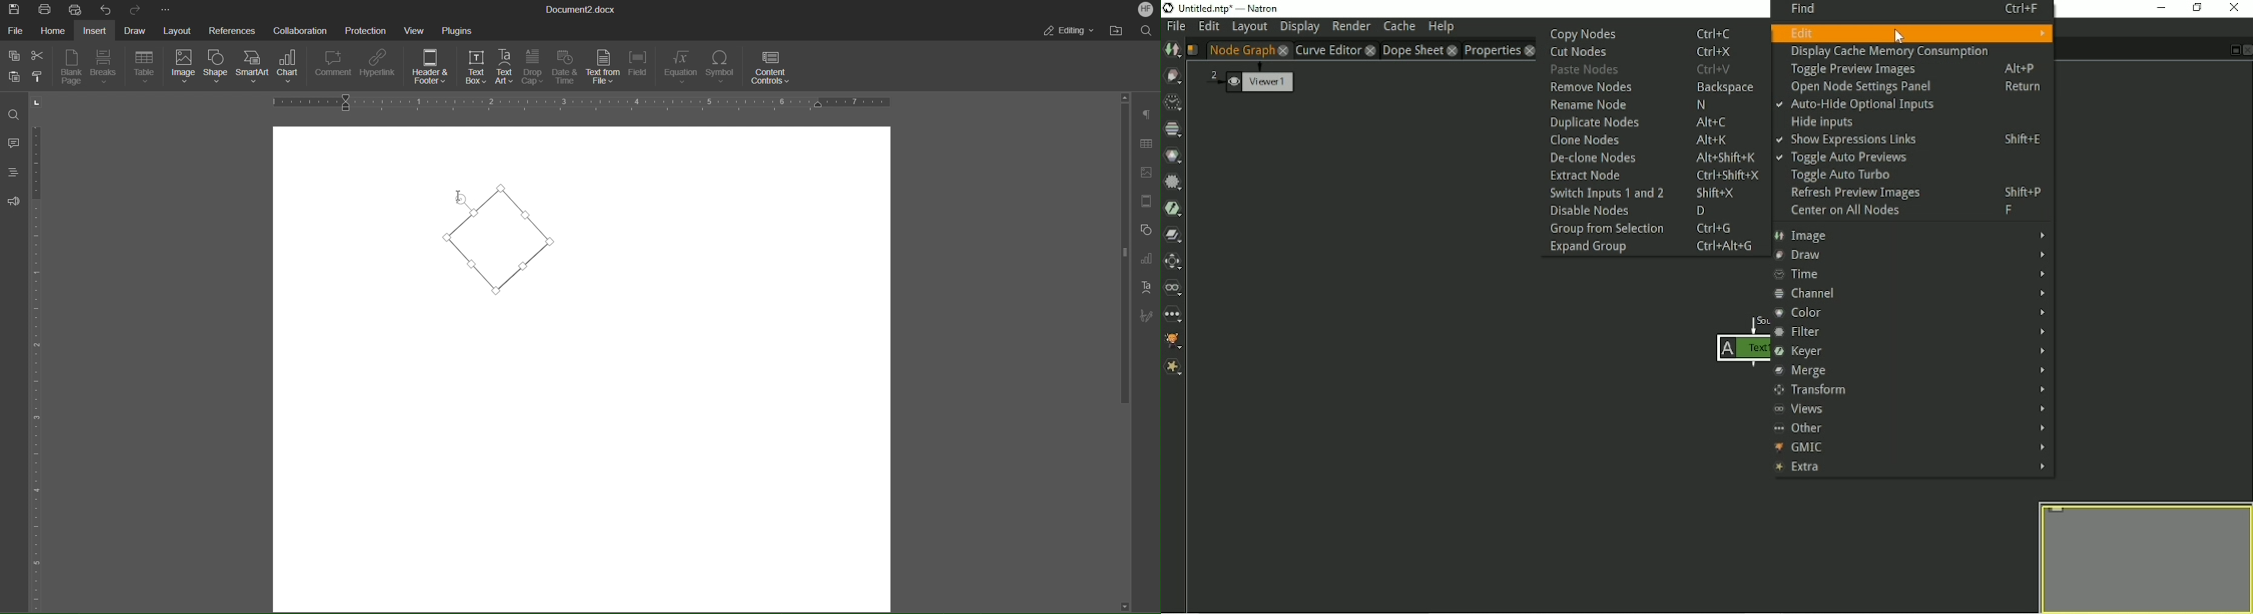 Image resolution: width=2268 pixels, height=616 pixels. What do you see at coordinates (1910, 312) in the screenshot?
I see `Color` at bounding box center [1910, 312].